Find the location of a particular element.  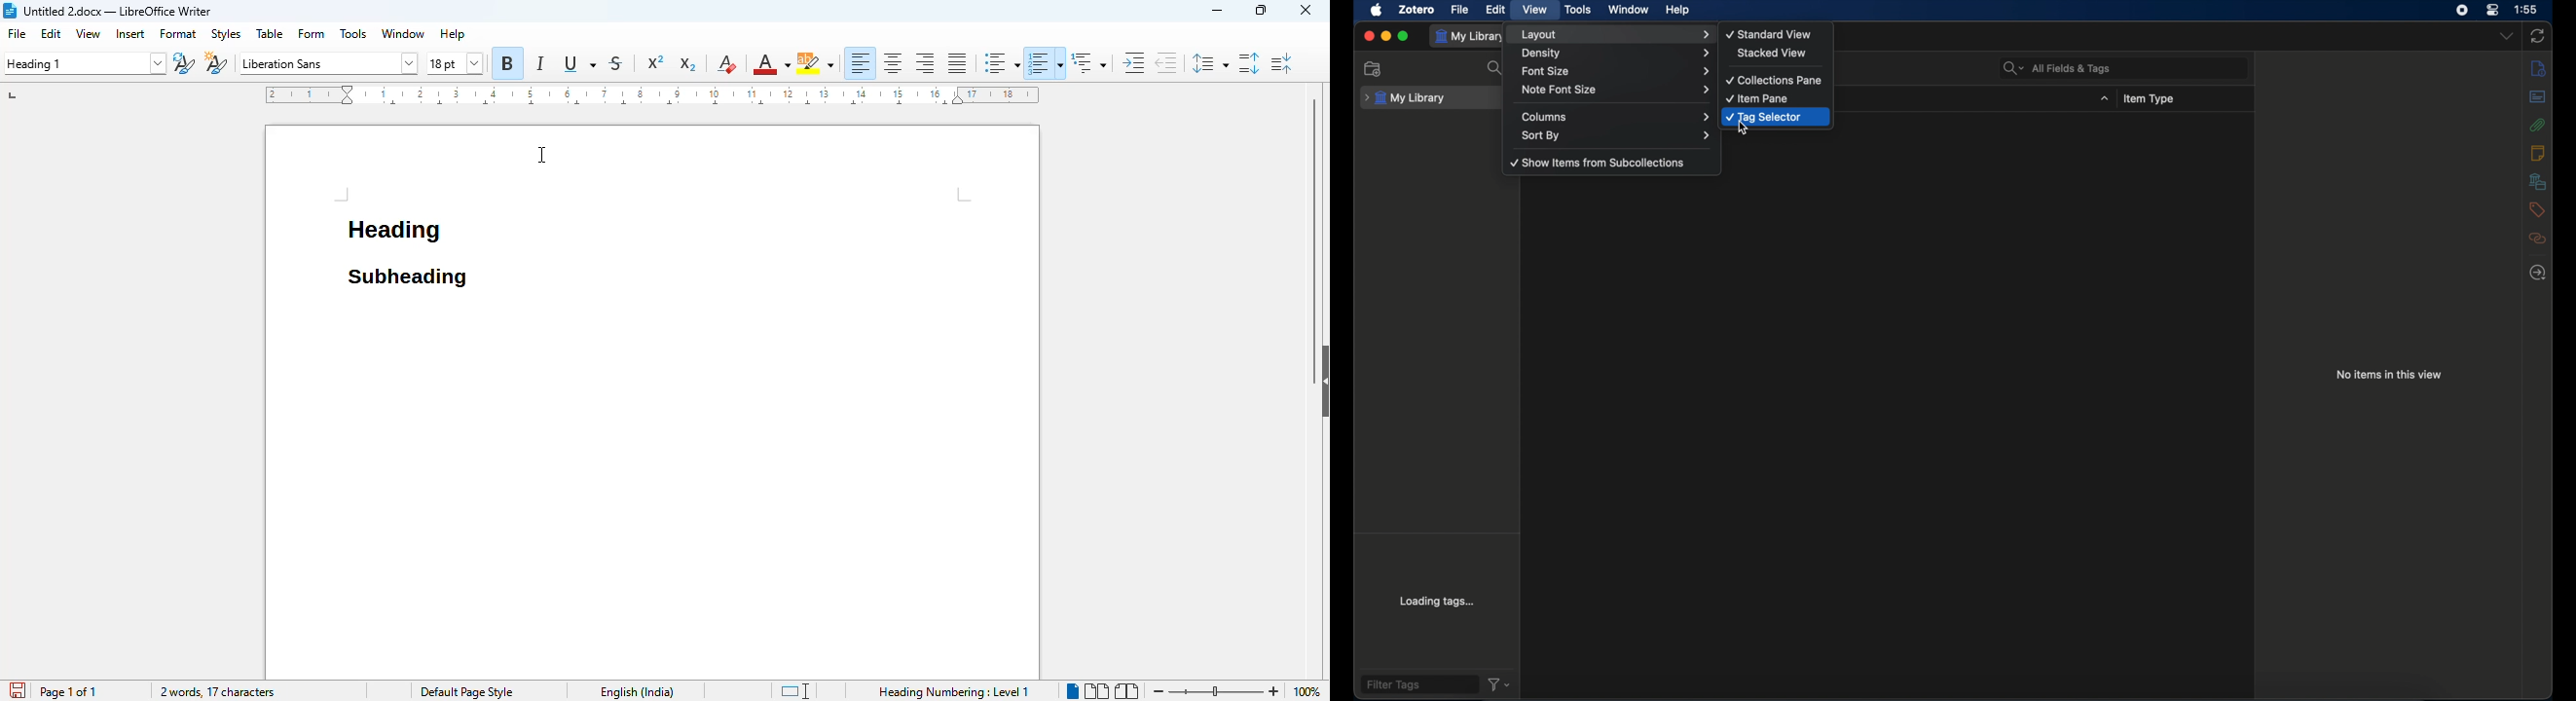

zoom out is located at coordinates (1157, 691).